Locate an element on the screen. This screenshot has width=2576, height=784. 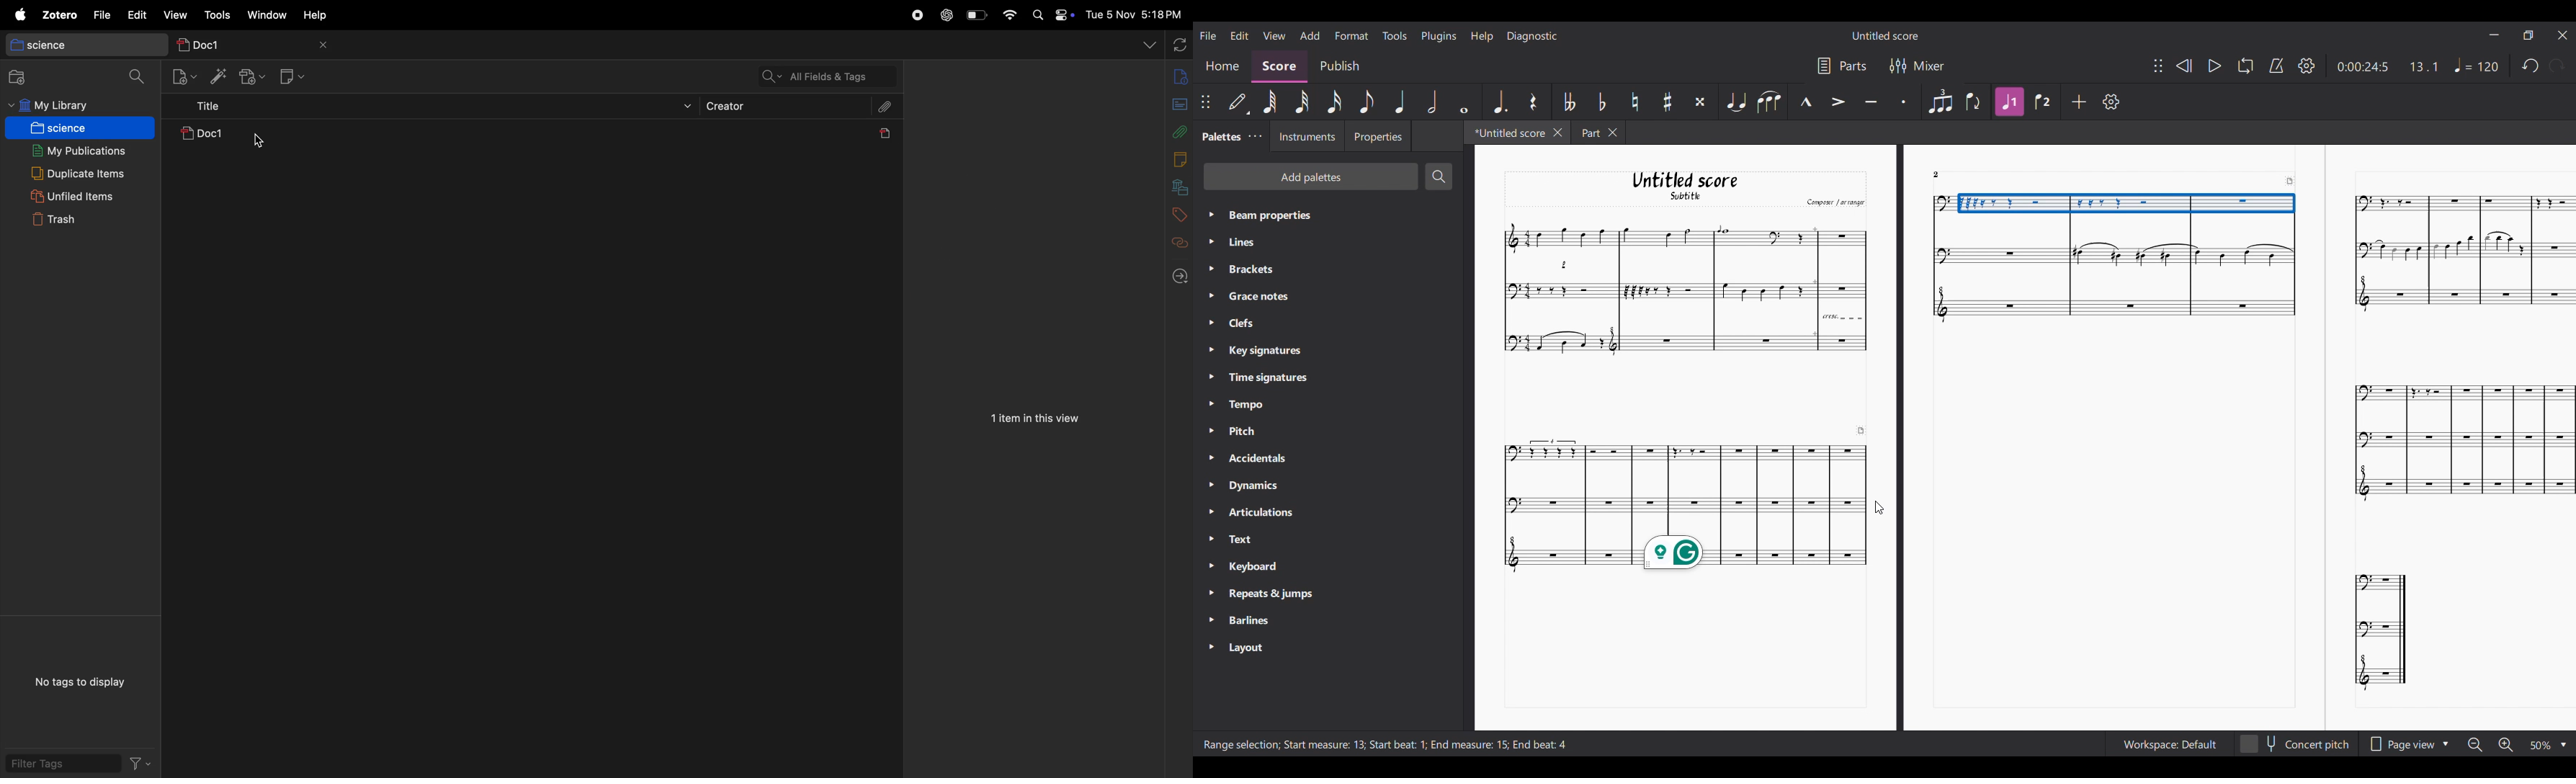
Minimize is located at coordinates (2494, 35).